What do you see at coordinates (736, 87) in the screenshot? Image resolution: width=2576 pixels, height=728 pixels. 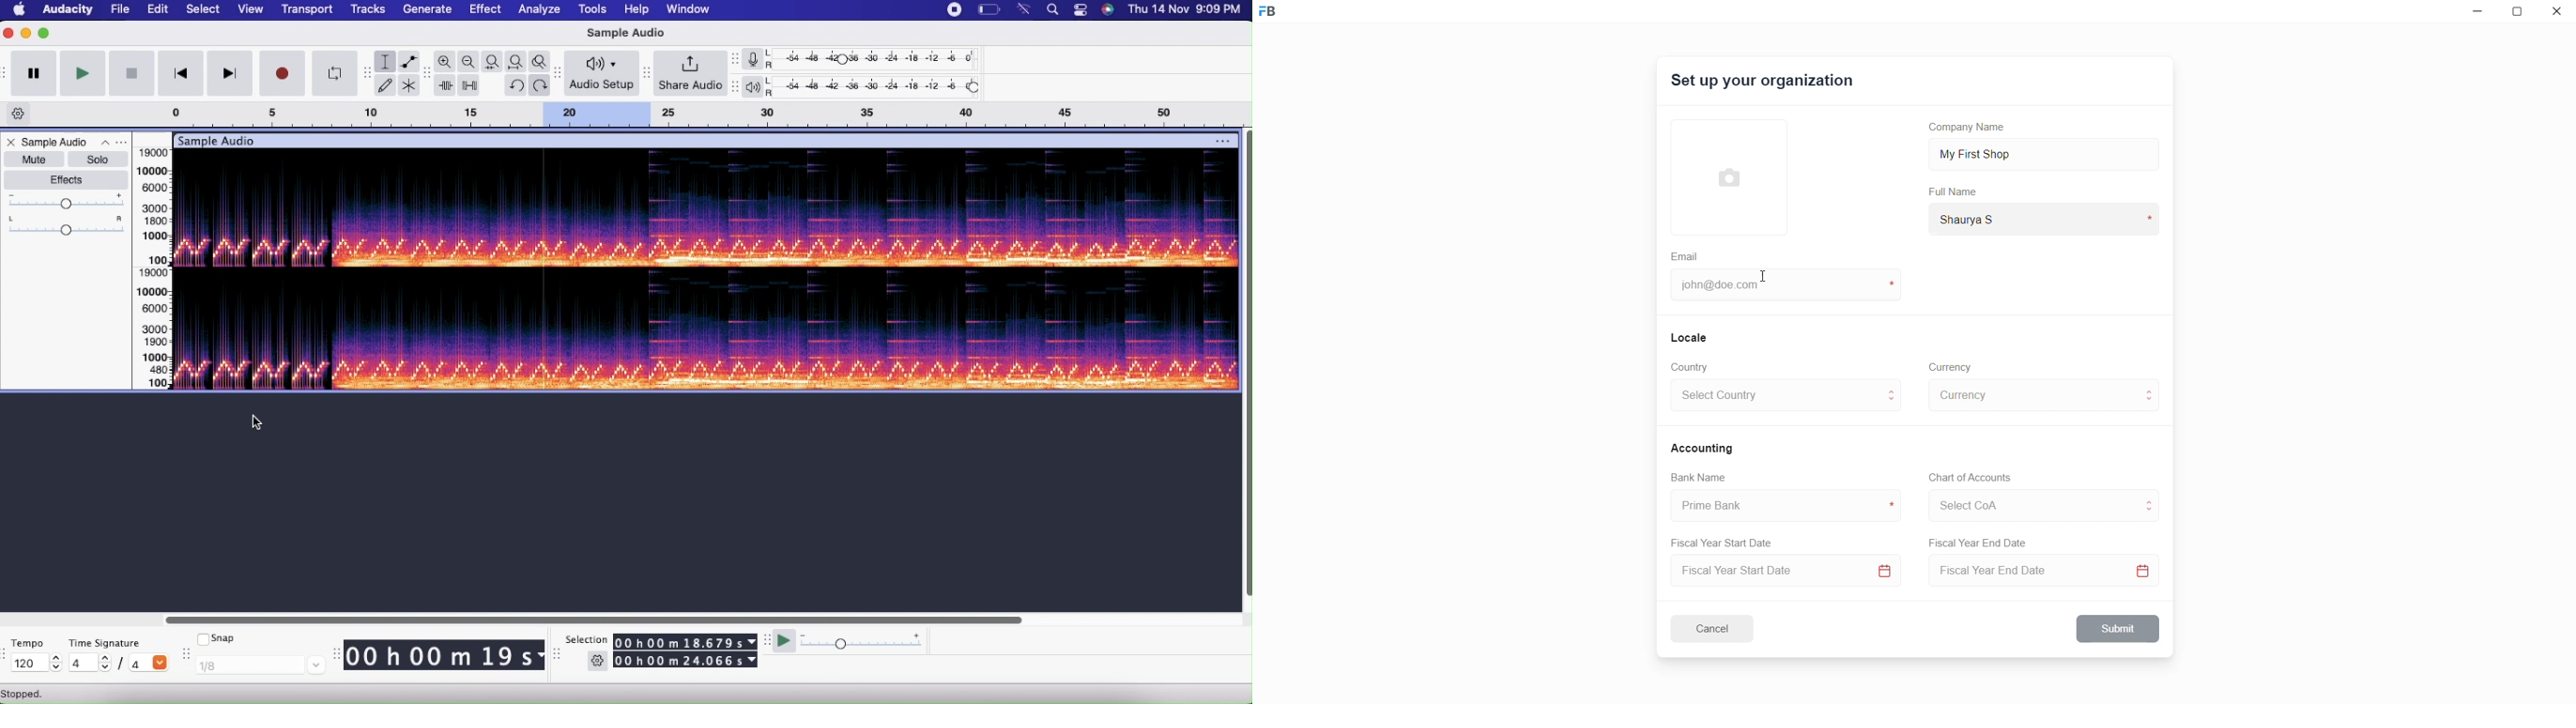 I see `move toolbar` at bounding box center [736, 87].